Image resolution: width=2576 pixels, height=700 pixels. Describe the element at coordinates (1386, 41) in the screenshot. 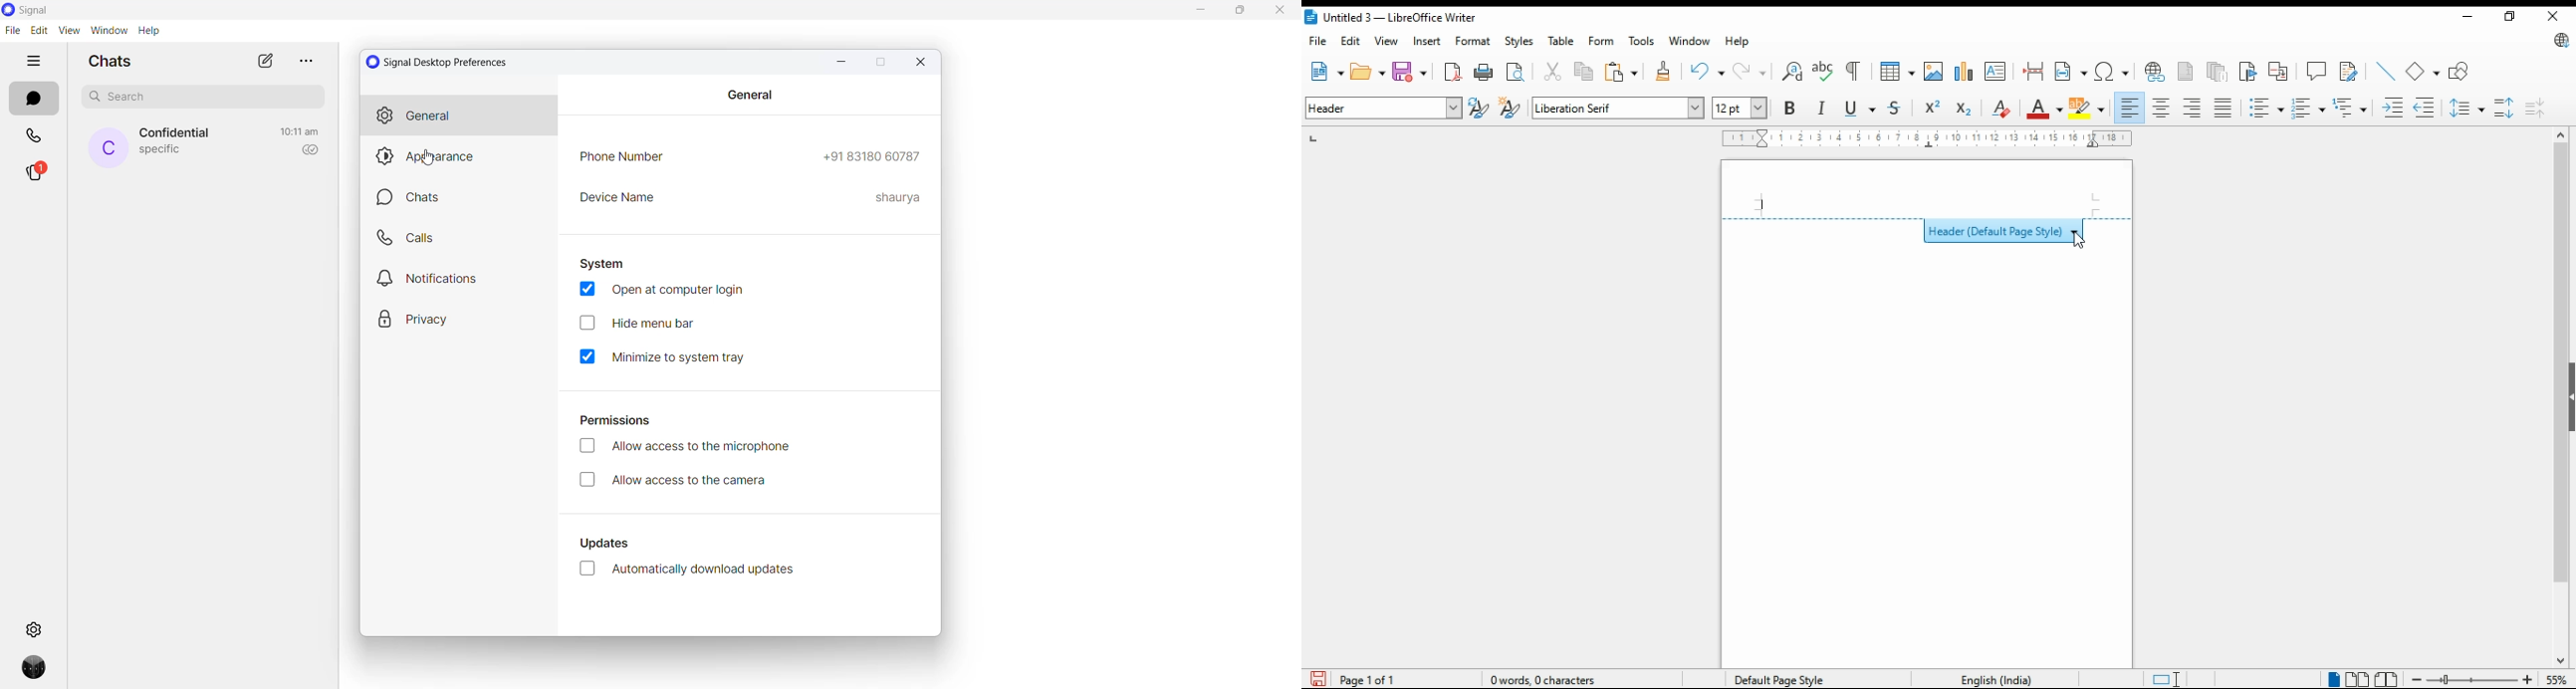

I see `view` at that location.